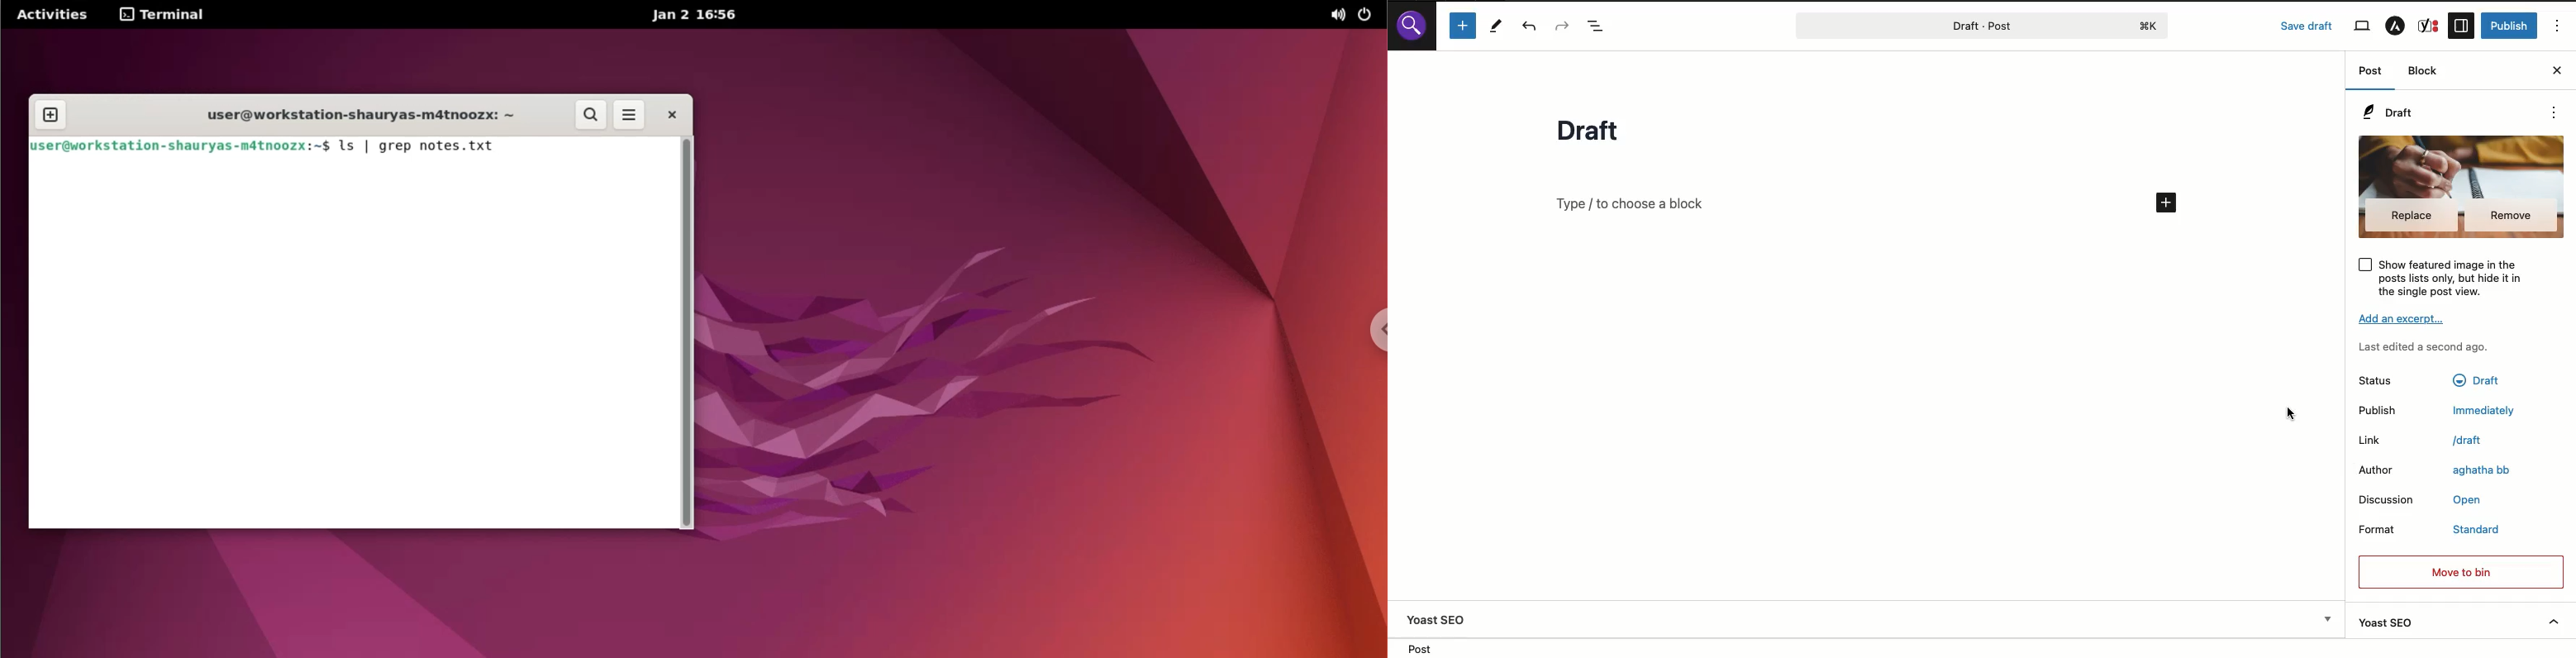 The image size is (2576, 672). Describe the element at coordinates (2376, 528) in the screenshot. I see `Format ` at that location.